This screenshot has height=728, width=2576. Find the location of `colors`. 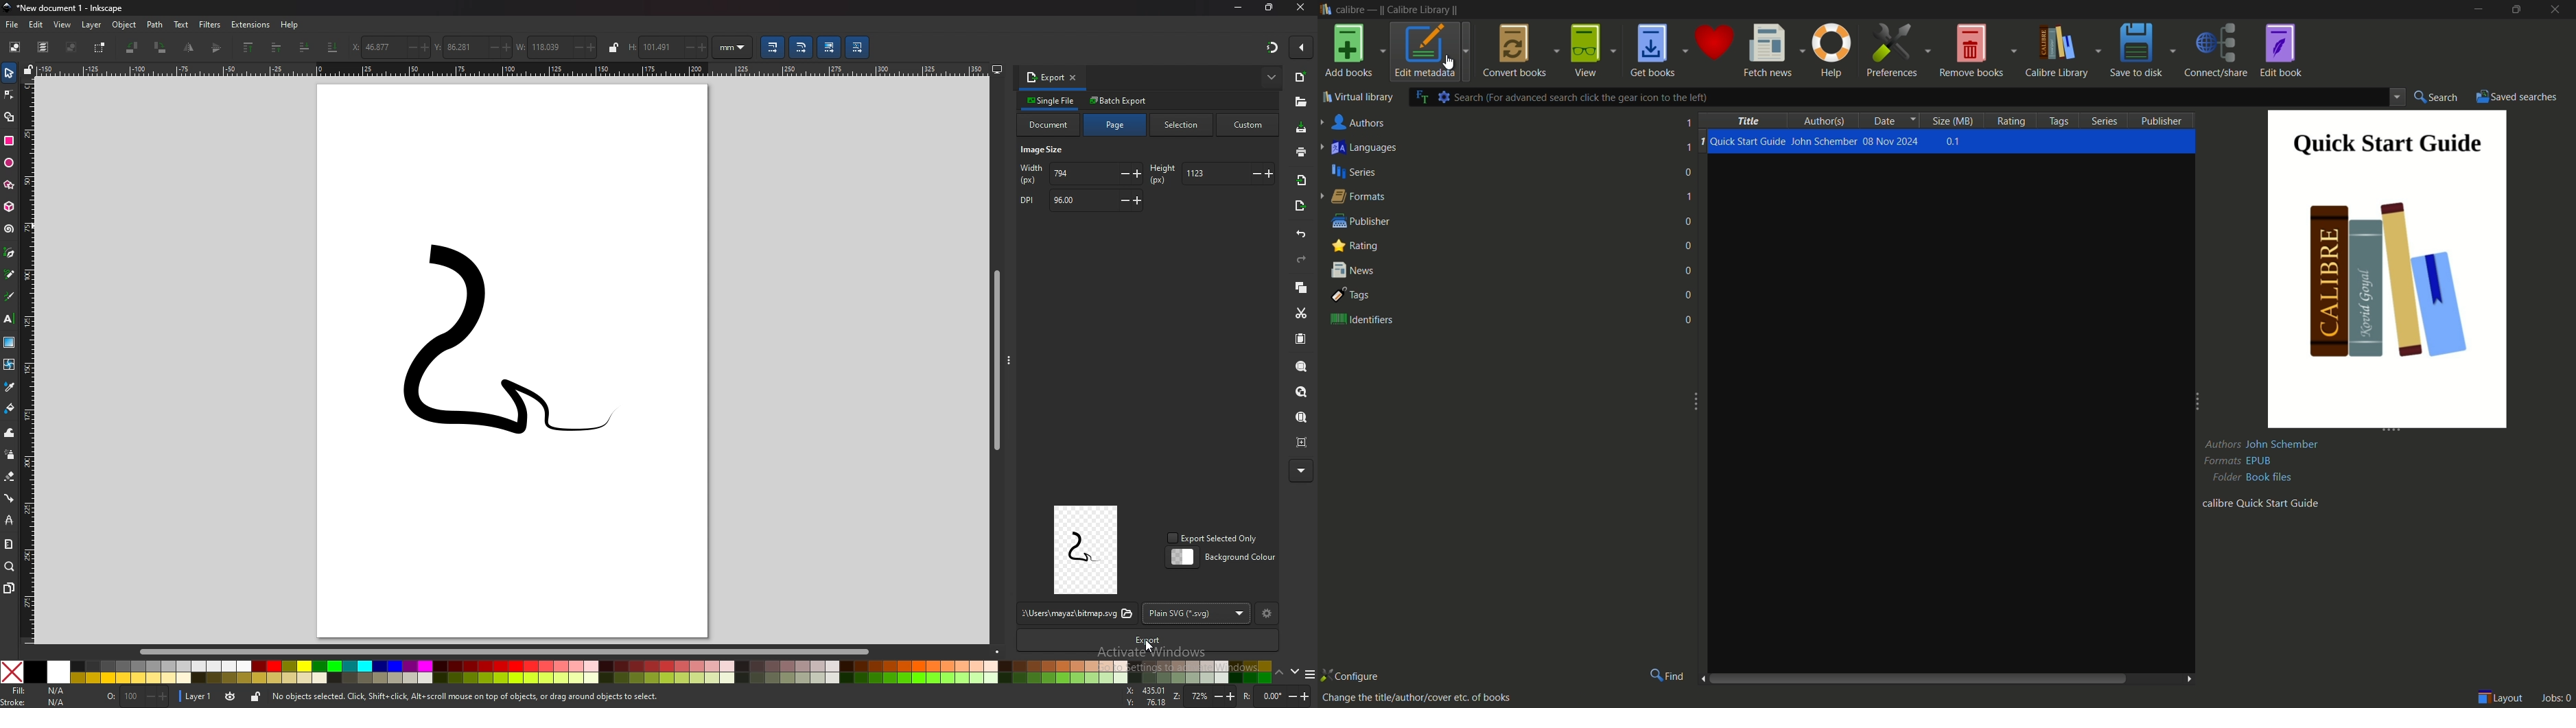

colors is located at coordinates (636, 672).